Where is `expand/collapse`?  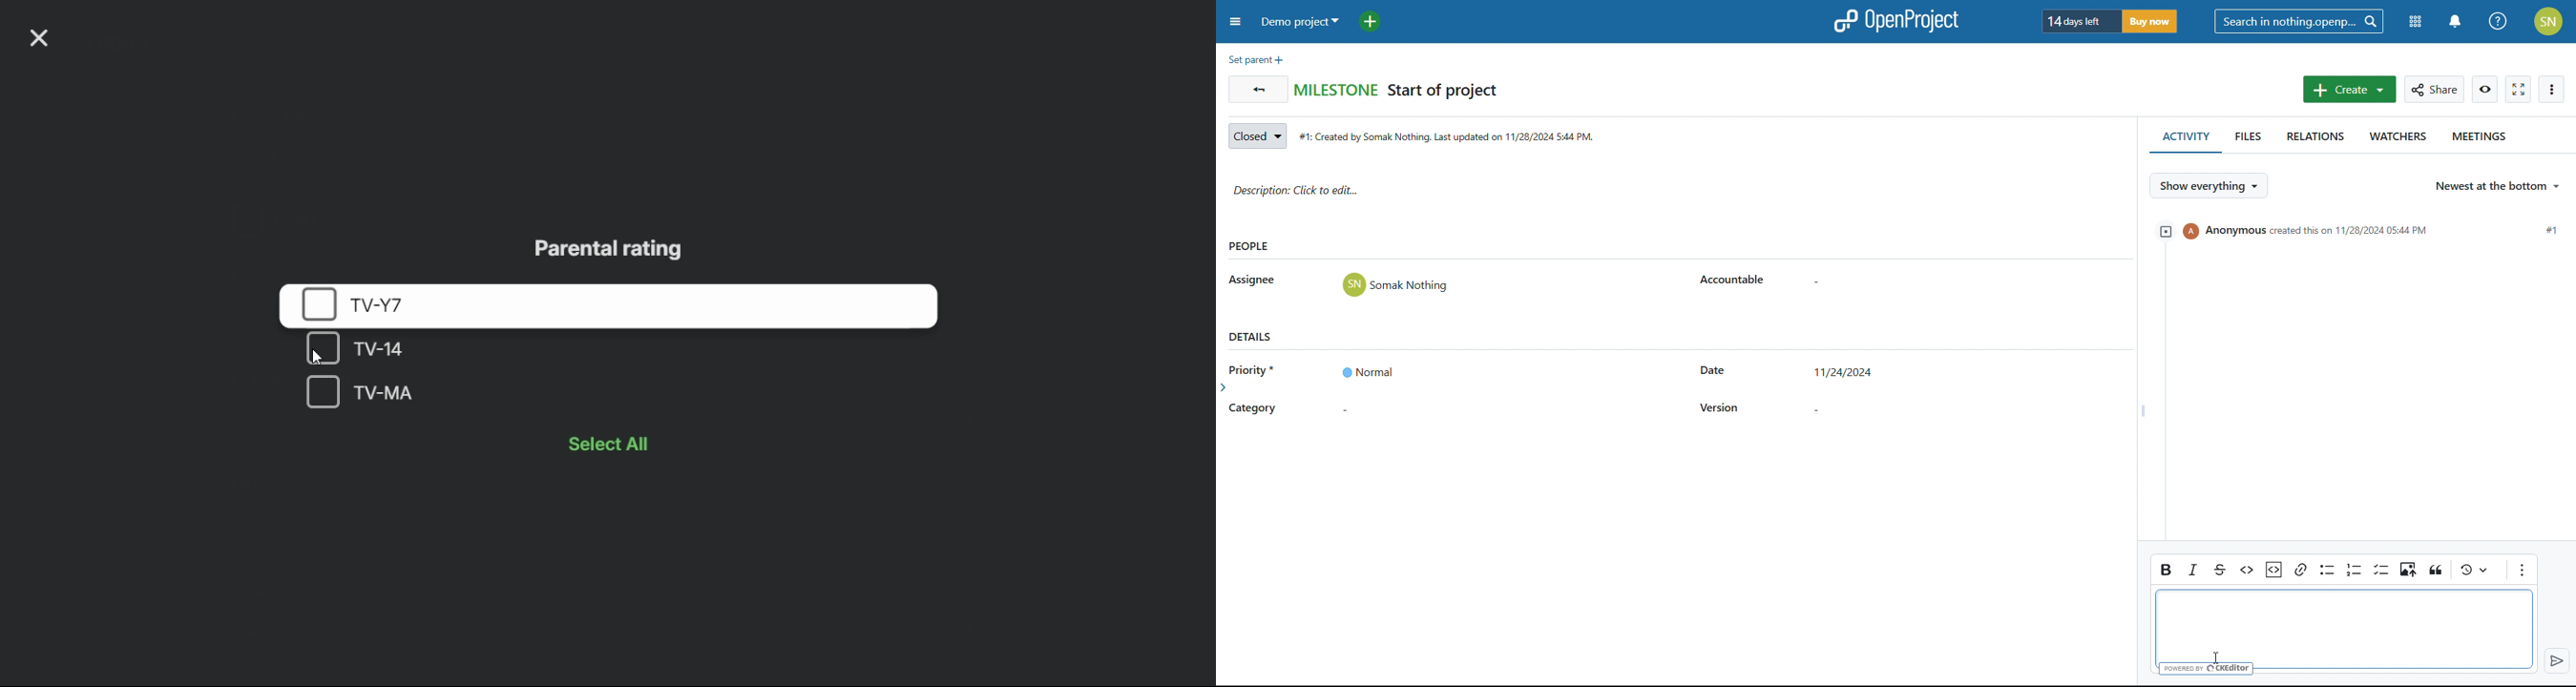 expand/collapse is located at coordinates (2163, 231).